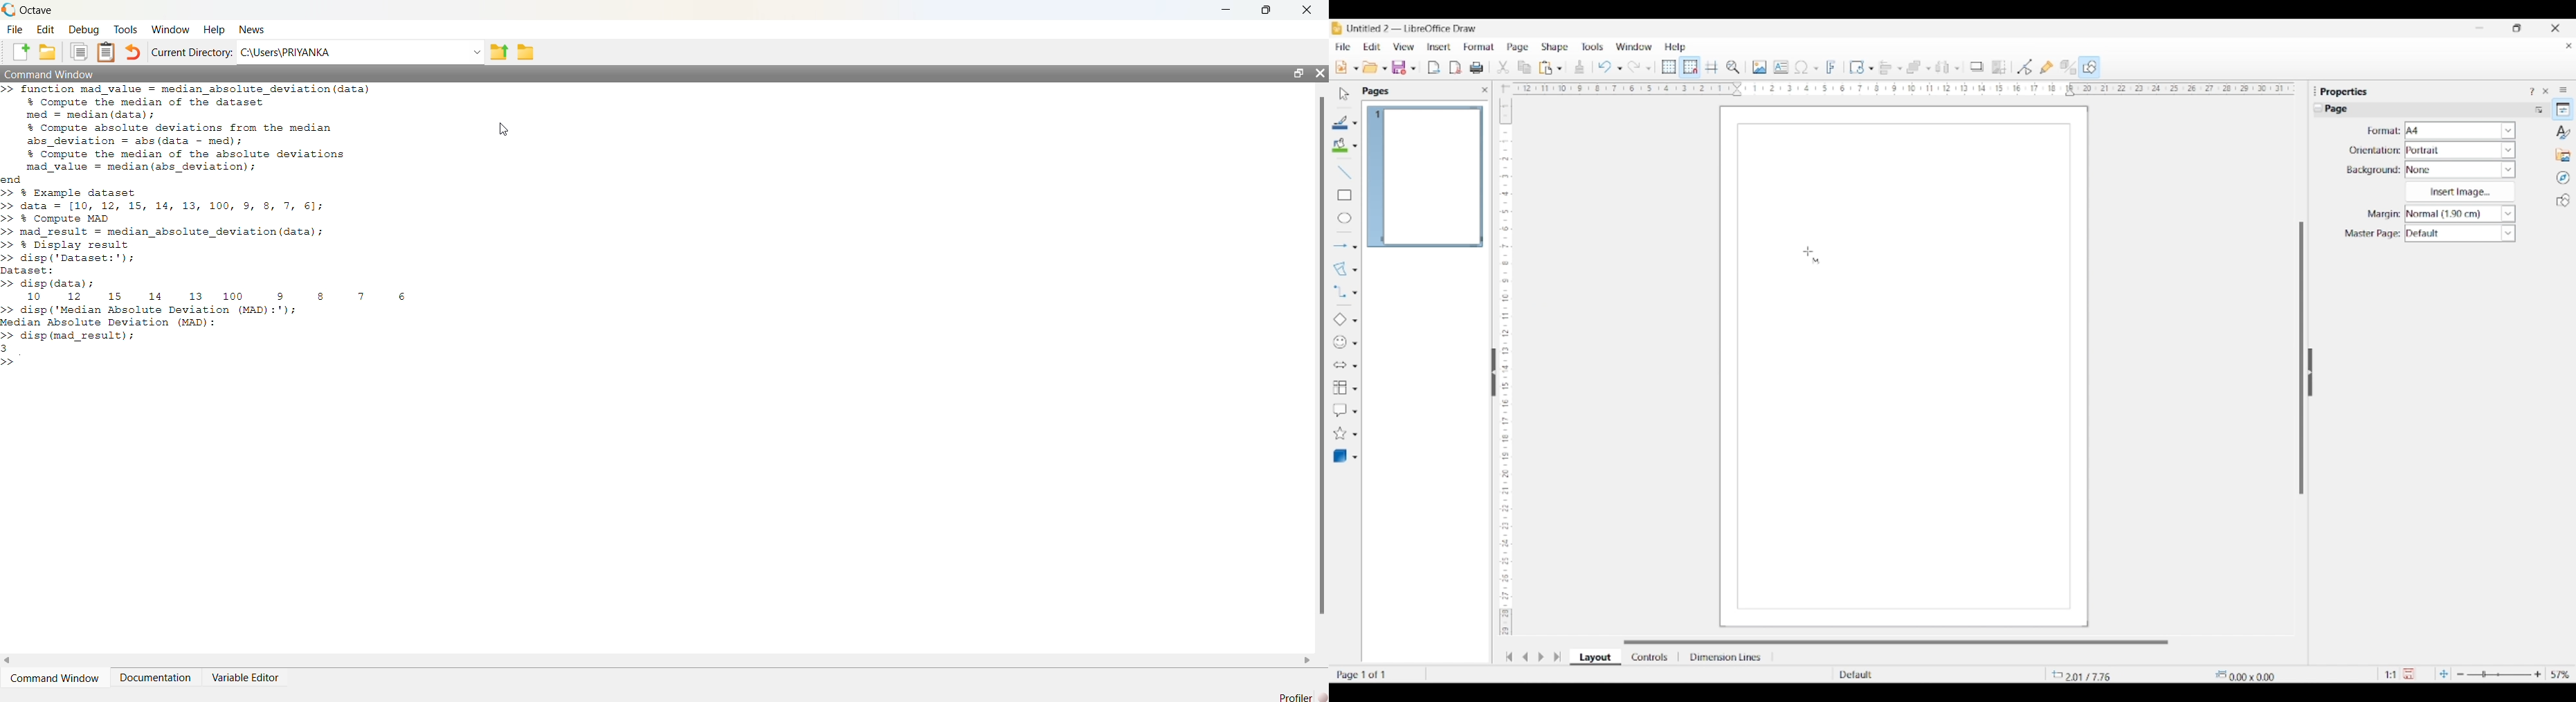 This screenshot has width=2576, height=728. Describe the element at coordinates (1676, 47) in the screenshot. I see `Help` at that location.